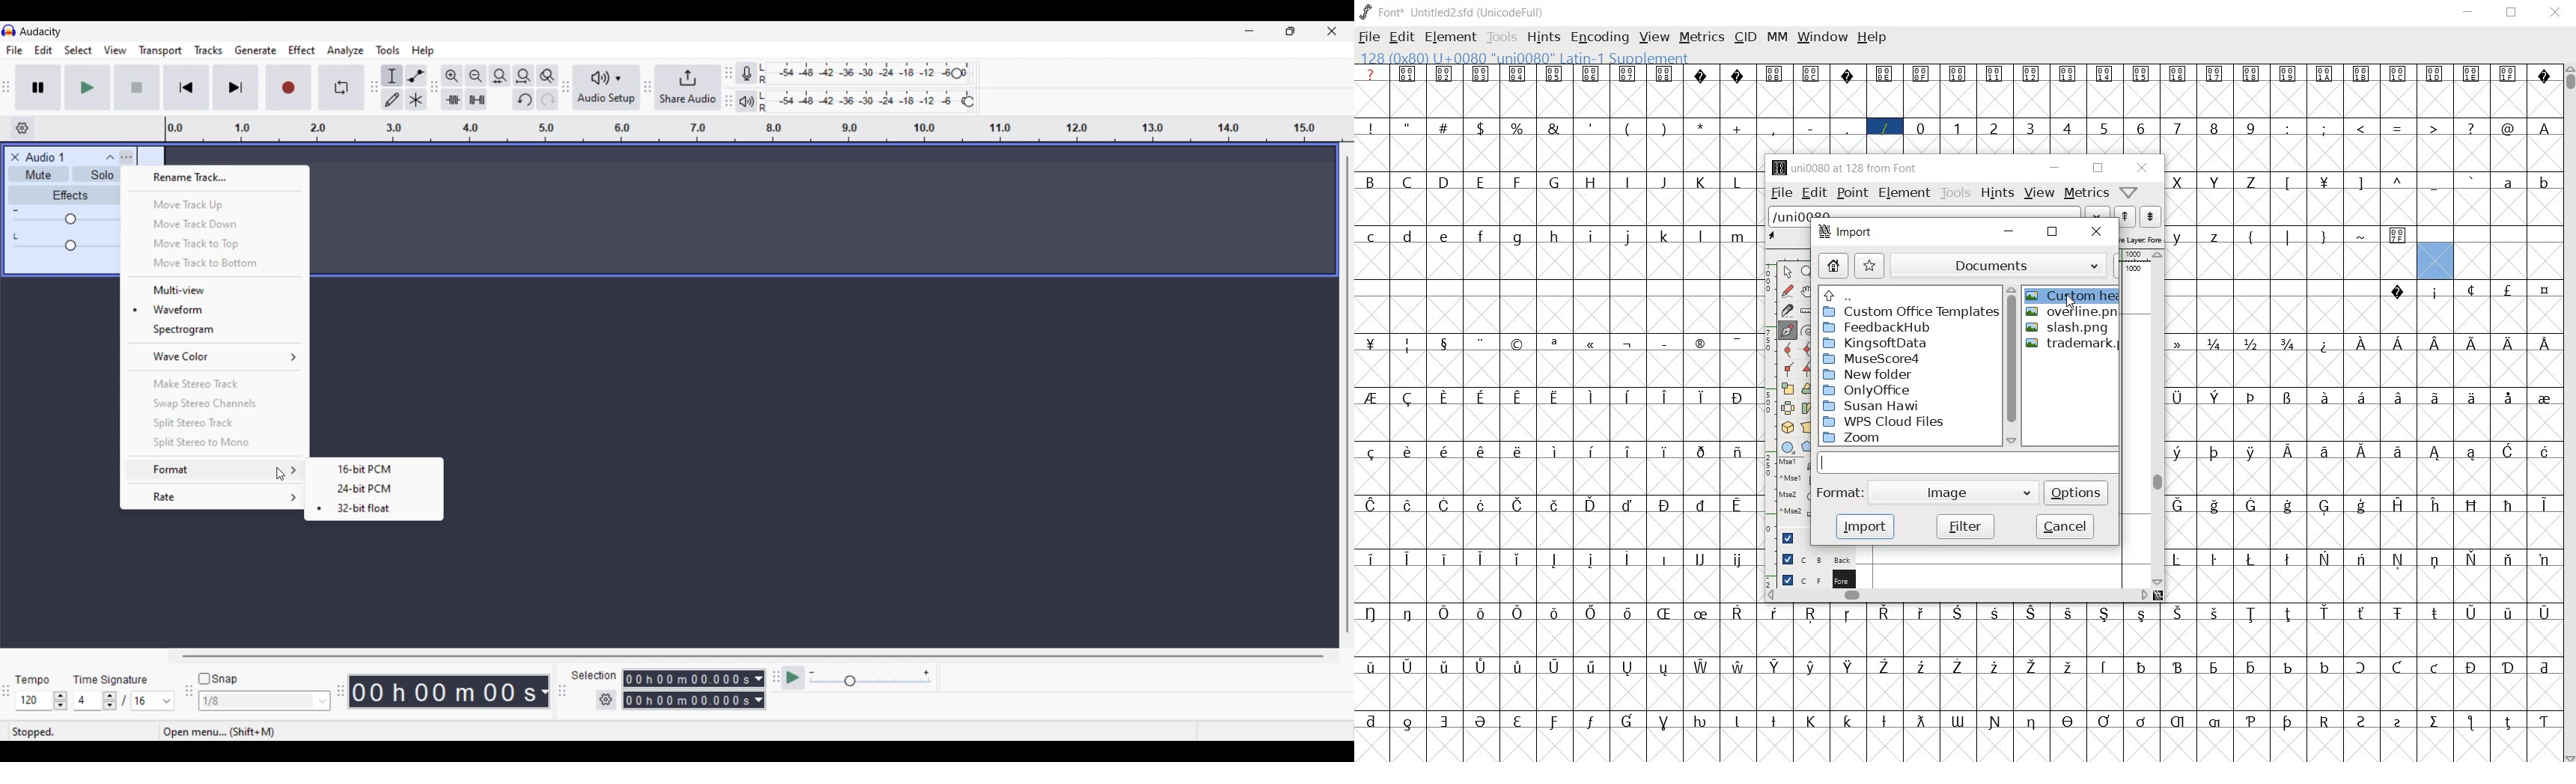 The image size is (2576, 784). Describe the element at coordinates (754, 656) in the screenshot. I see `Horizontal slide bar` at that location.